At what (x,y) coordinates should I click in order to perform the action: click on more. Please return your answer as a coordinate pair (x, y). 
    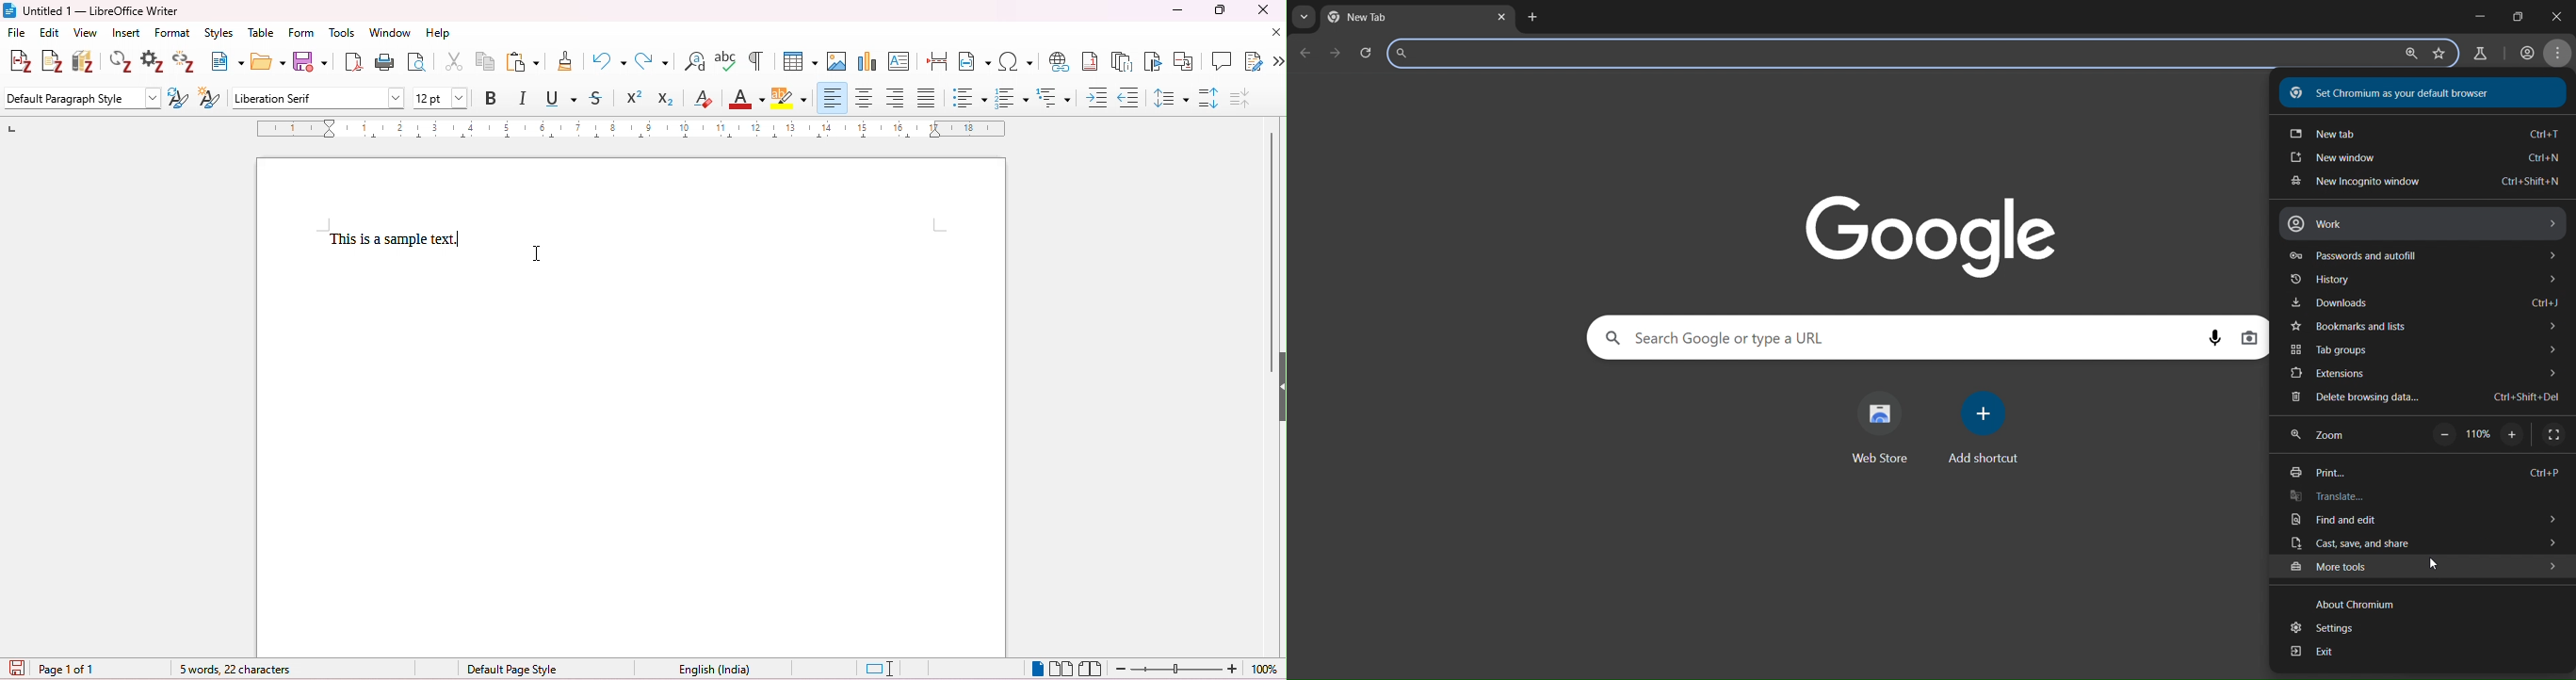
    Looking at the image, I should click on (1278, 62).